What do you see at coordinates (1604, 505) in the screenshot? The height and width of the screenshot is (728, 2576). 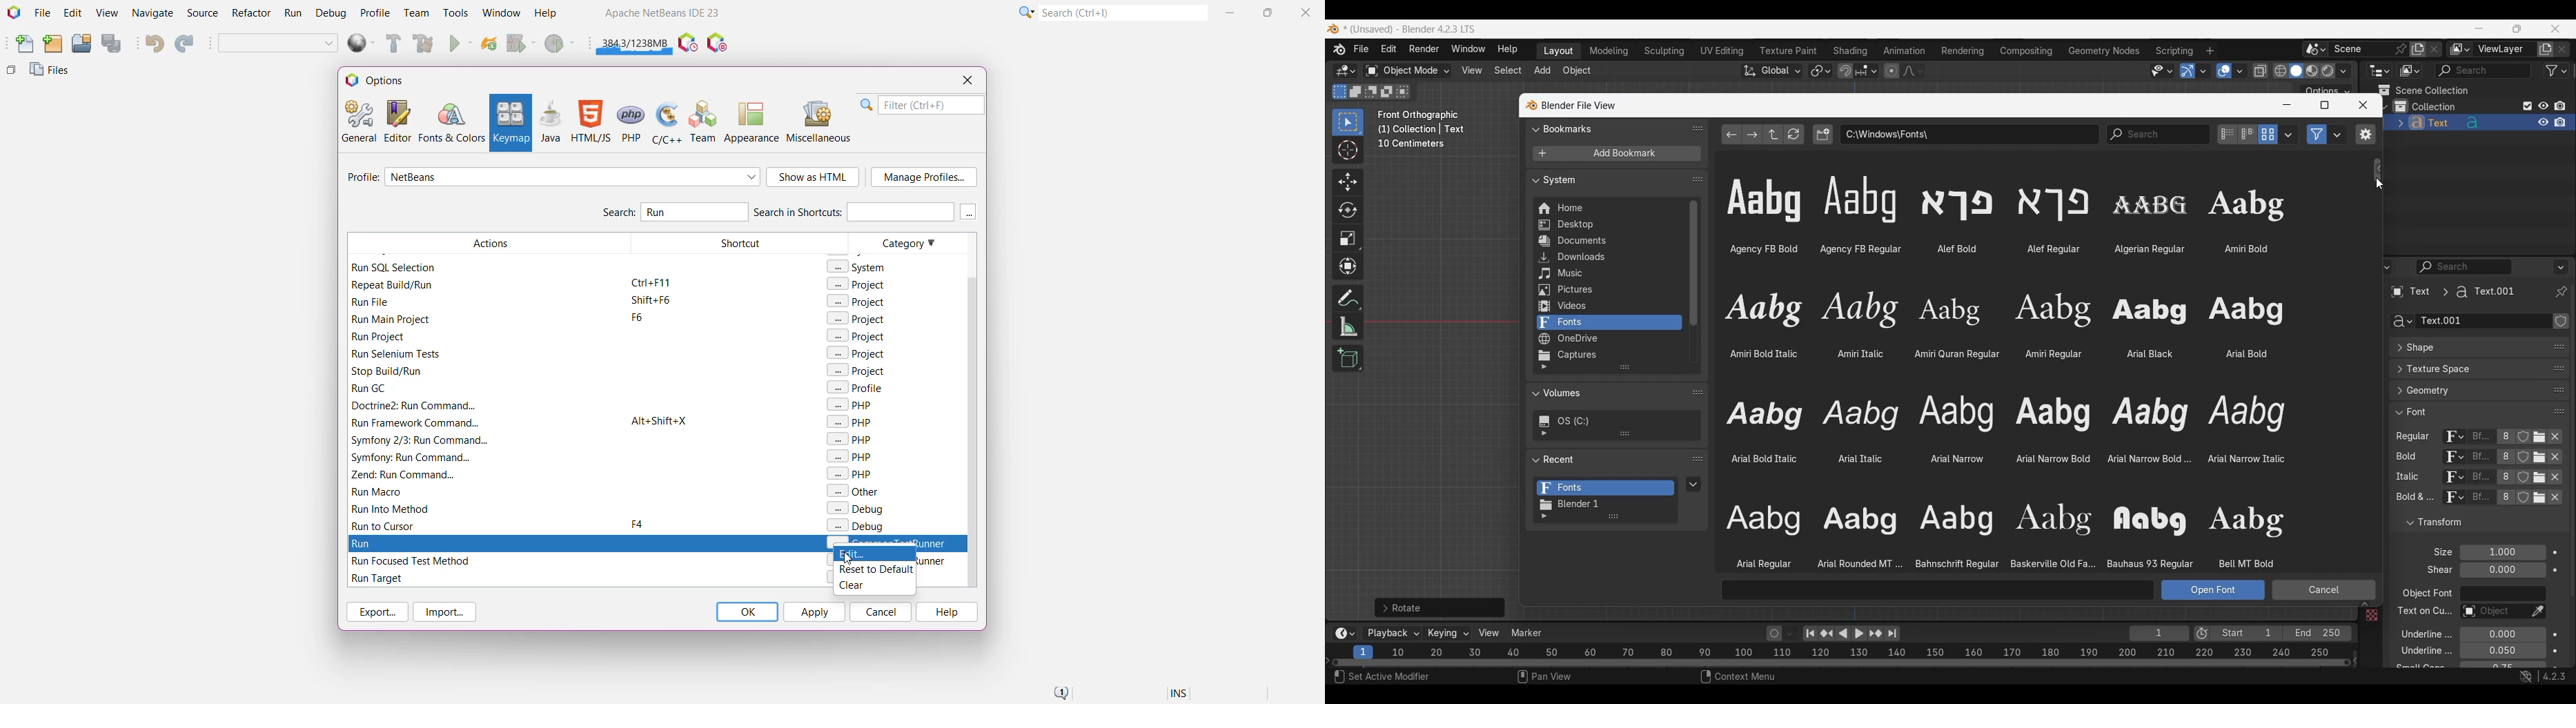 I see `Blender 1 folder` at bounding box center [1604, 505].